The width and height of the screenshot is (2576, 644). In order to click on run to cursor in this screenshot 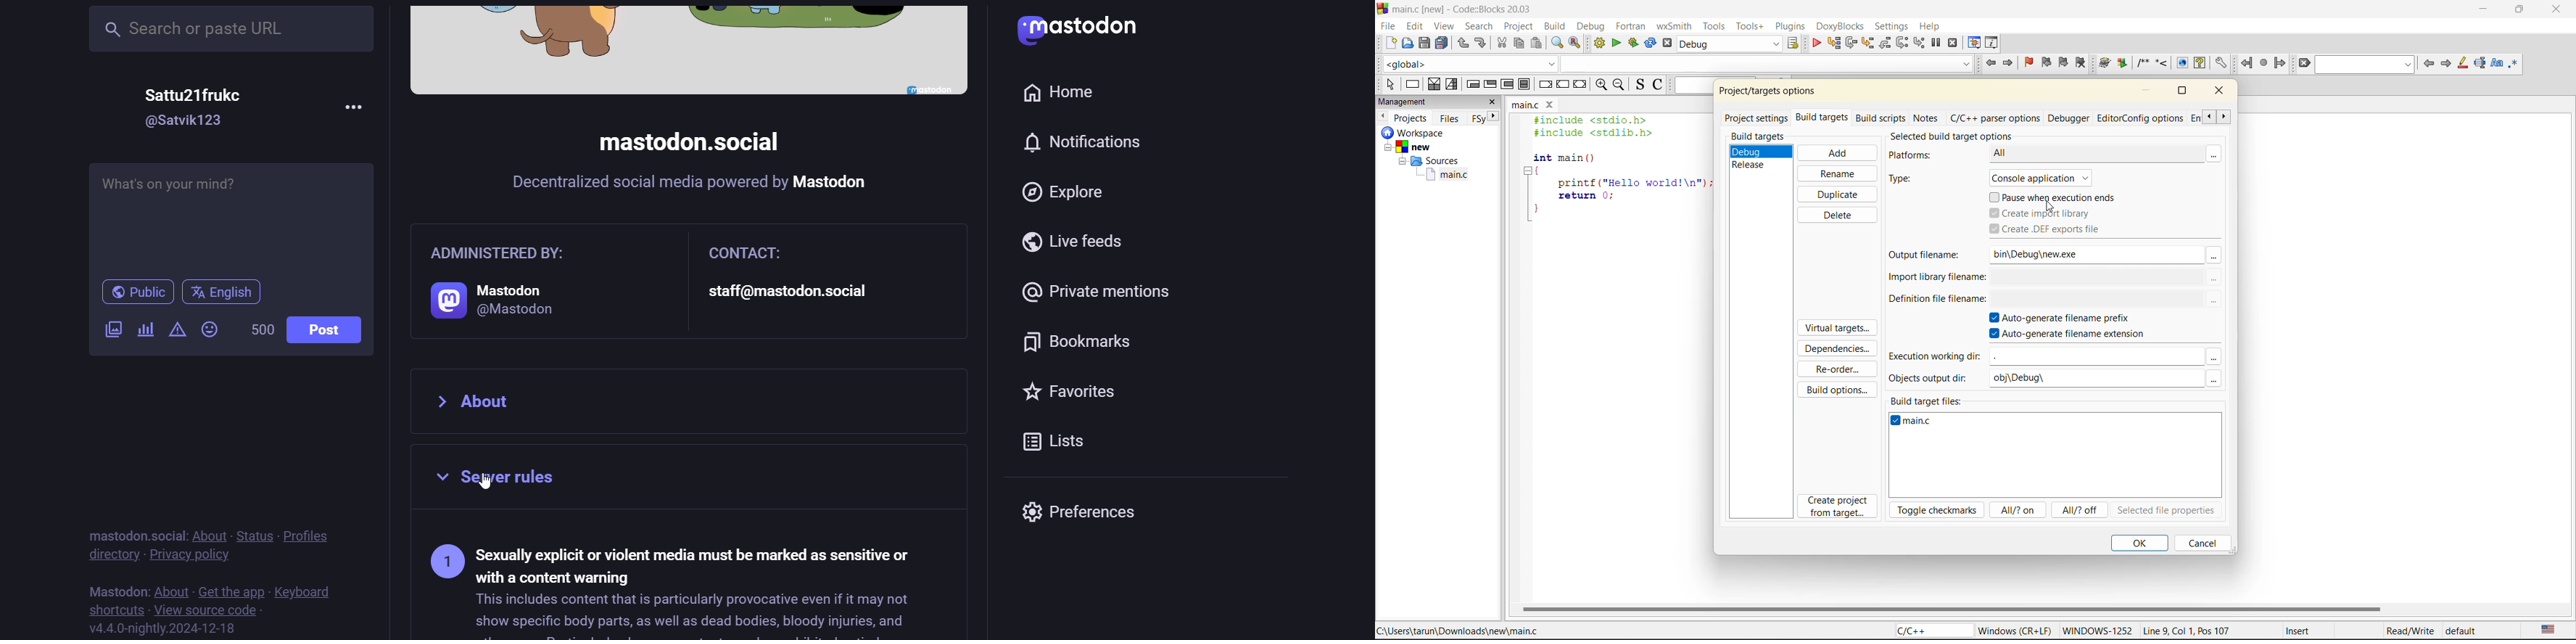, I will do `click(1835, 43)`.